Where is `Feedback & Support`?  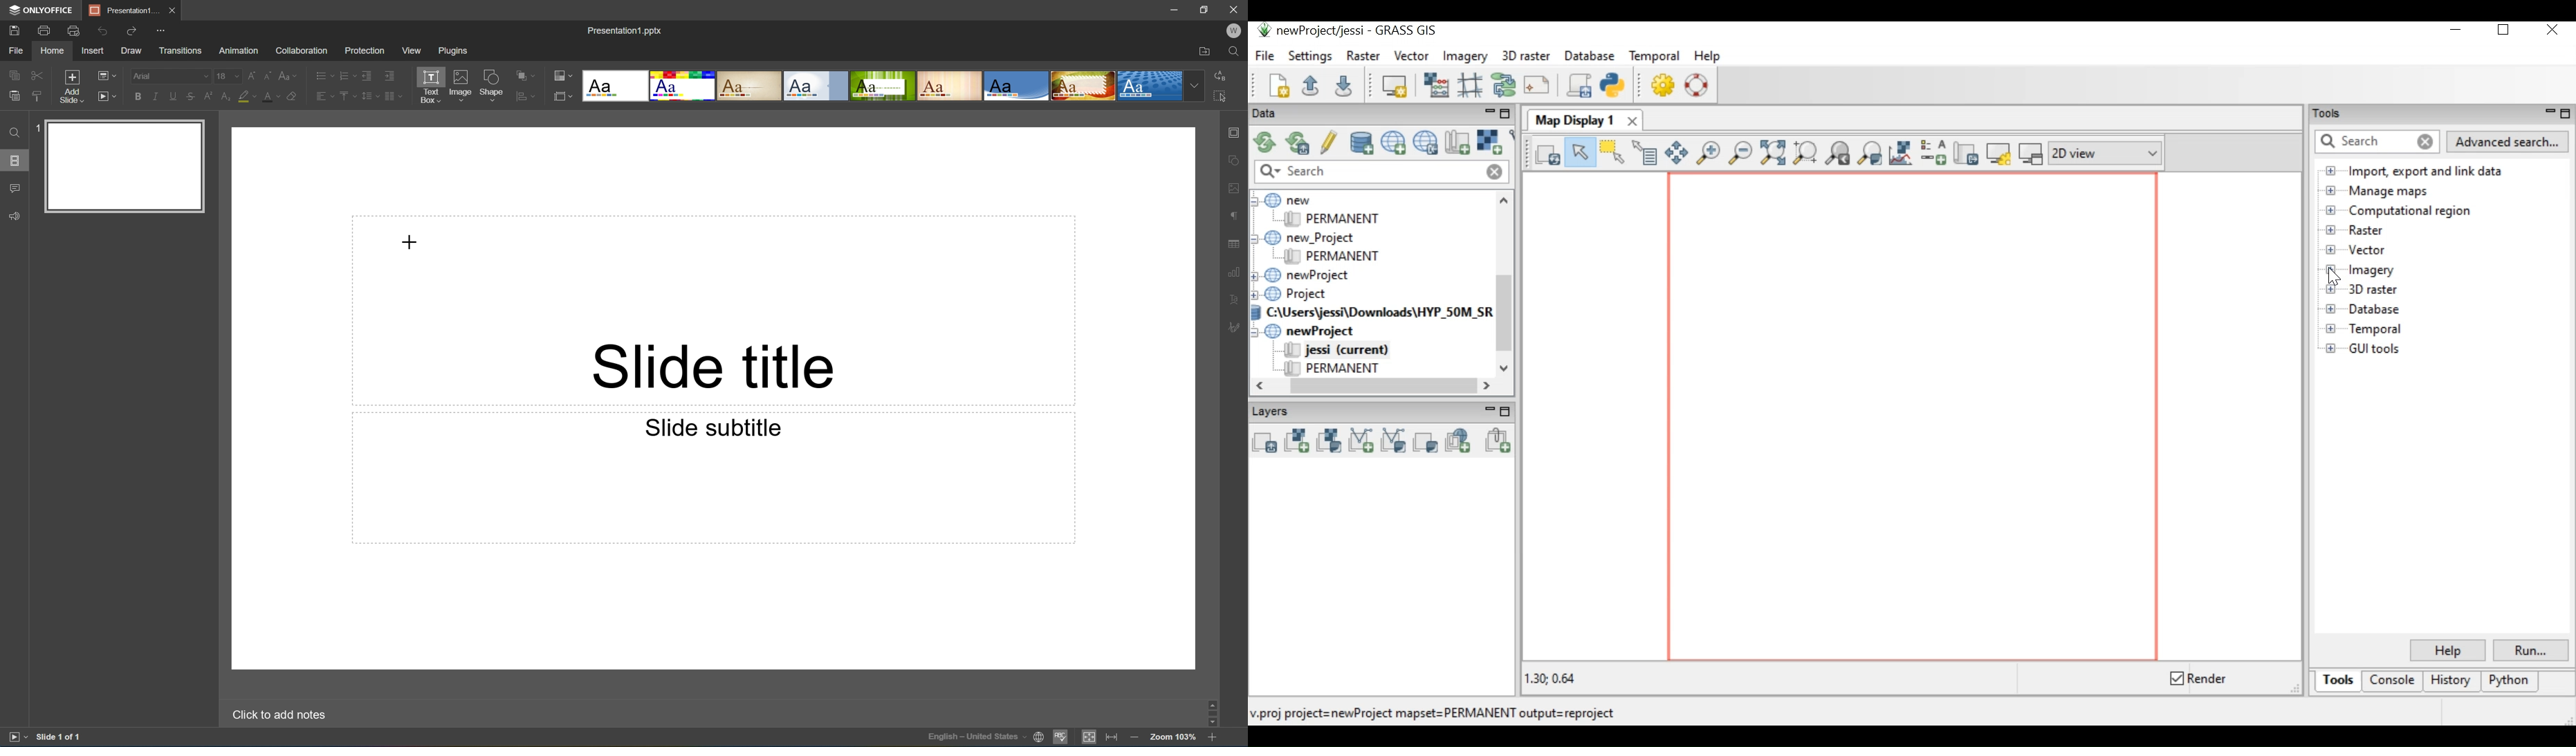
Feedback & Support is located at coordinates (16, 216).